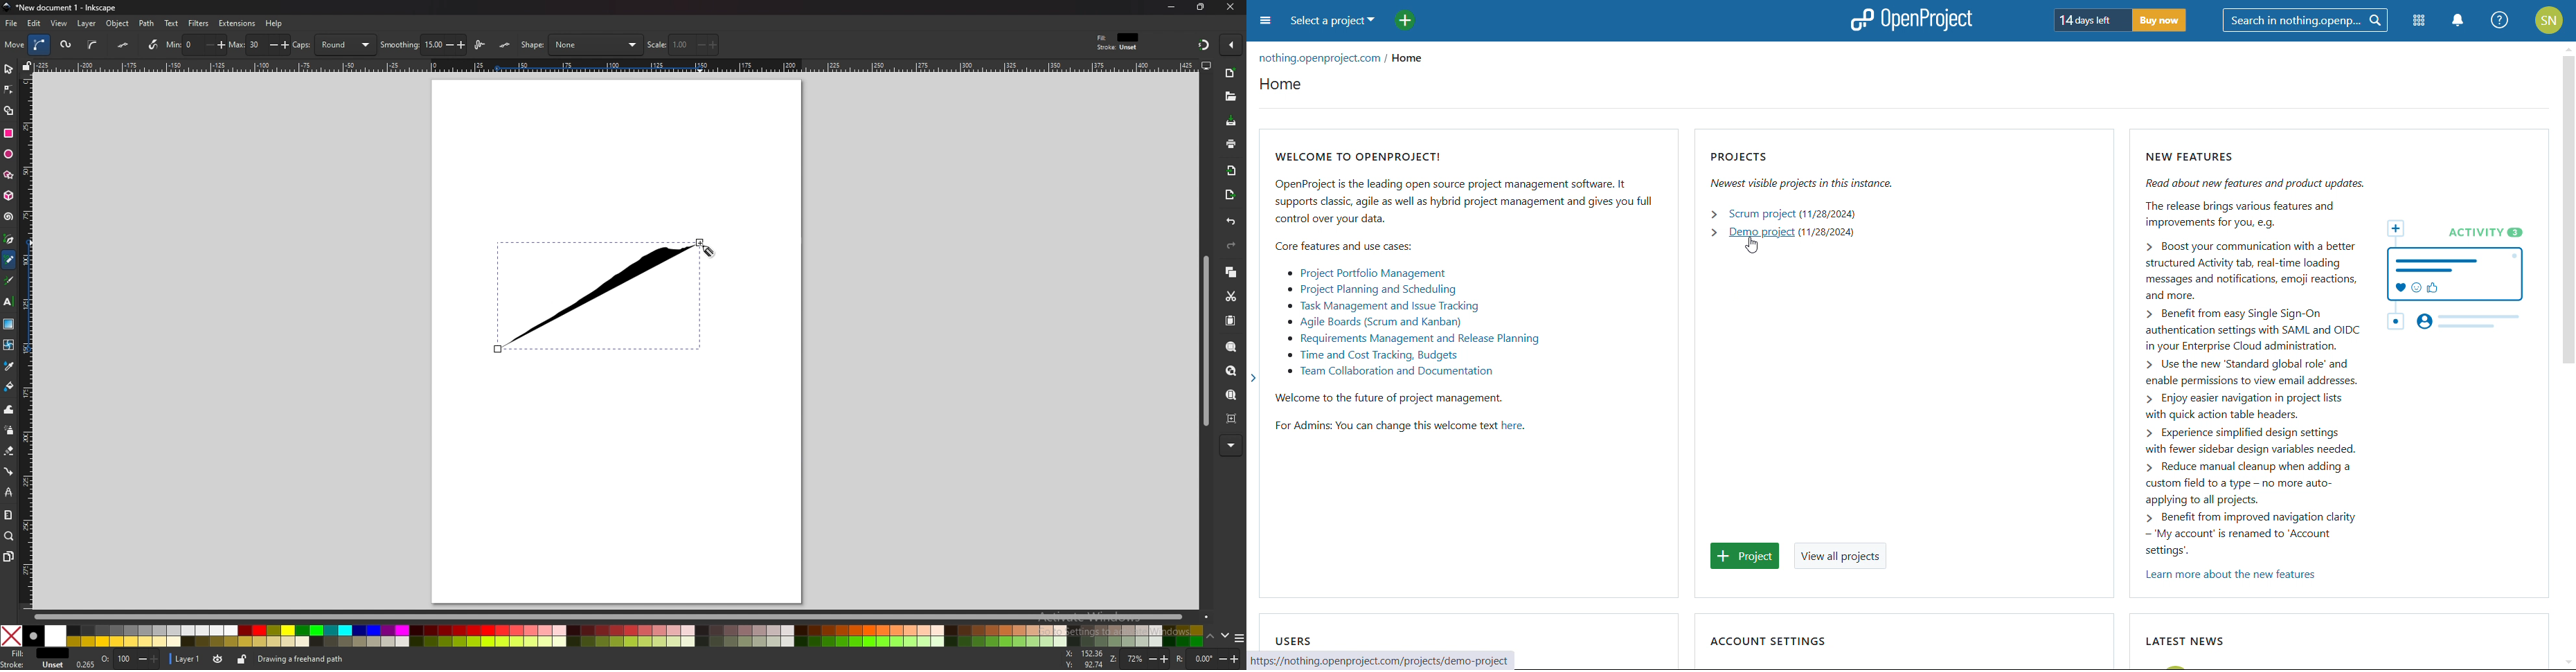 This screenshot has width=2576, height=672. What do you see at coordinates (1231, 7) in the screenshot?
I see `close` at bounding box center [1231, 7].